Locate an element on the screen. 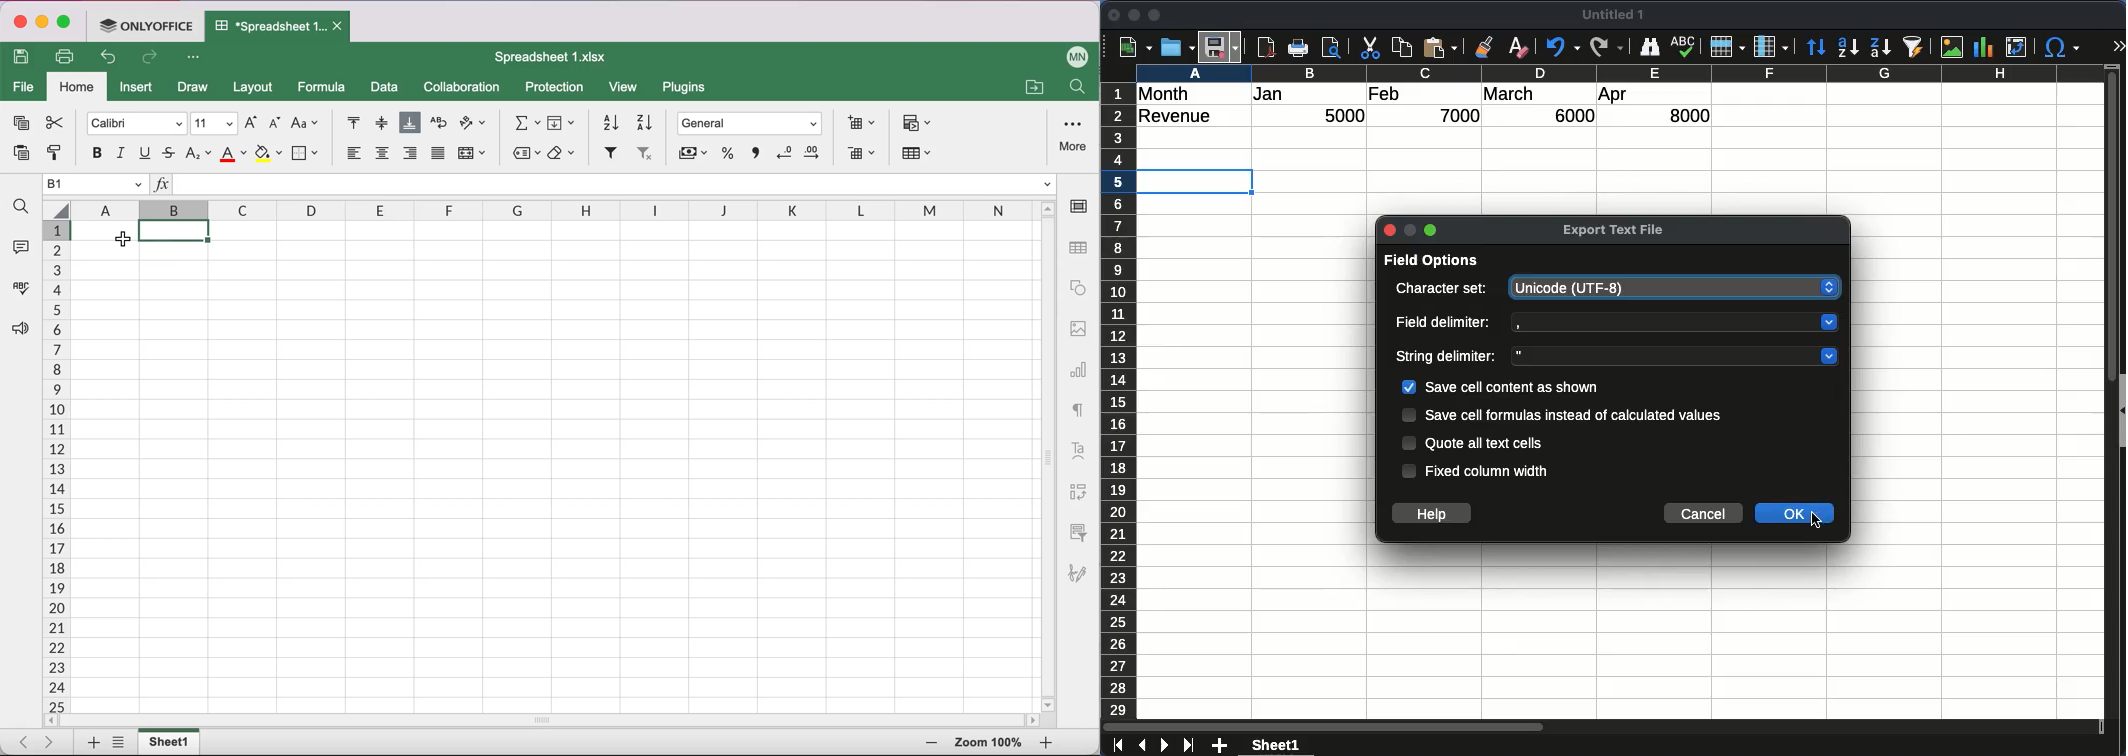 Image resolution: width=2128 pixels, height=756 pixels. Scroll to last sheet is located at coordinates (54, 741).